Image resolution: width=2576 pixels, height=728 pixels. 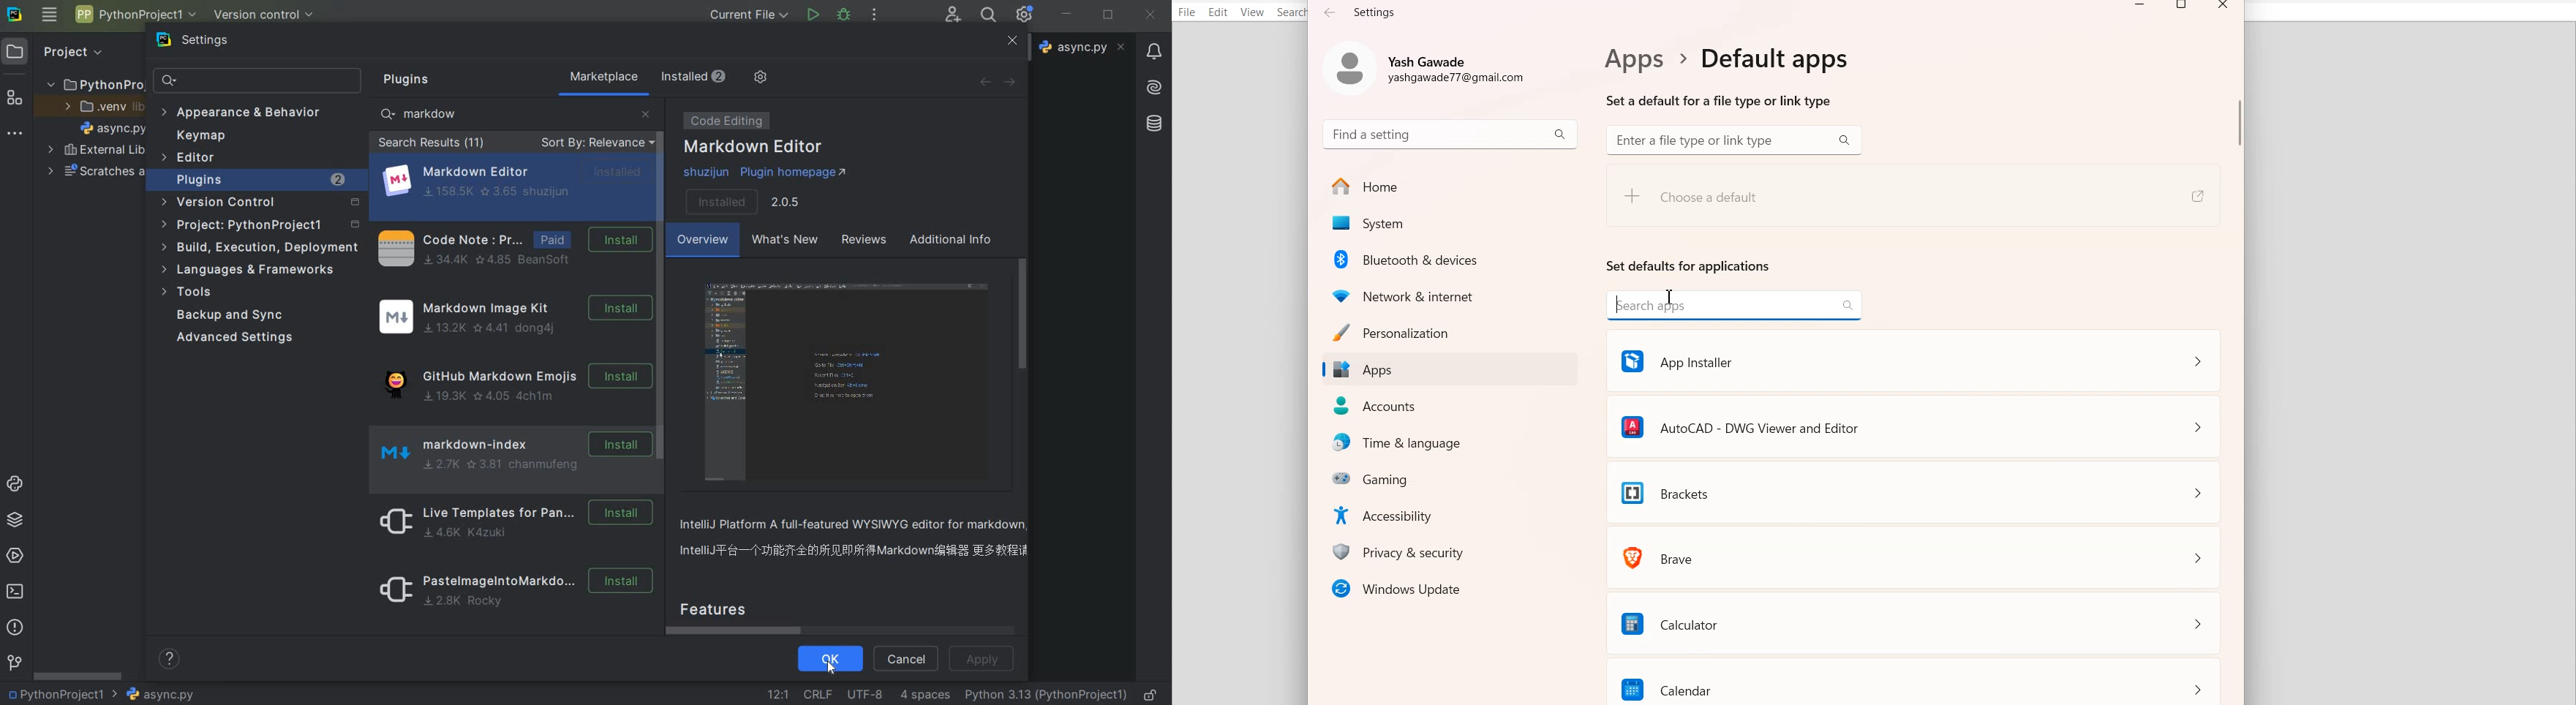 What do you see at coordinates (2196, 197) in the screenshot?
I see `Share` at bounding box center [2196, 197].